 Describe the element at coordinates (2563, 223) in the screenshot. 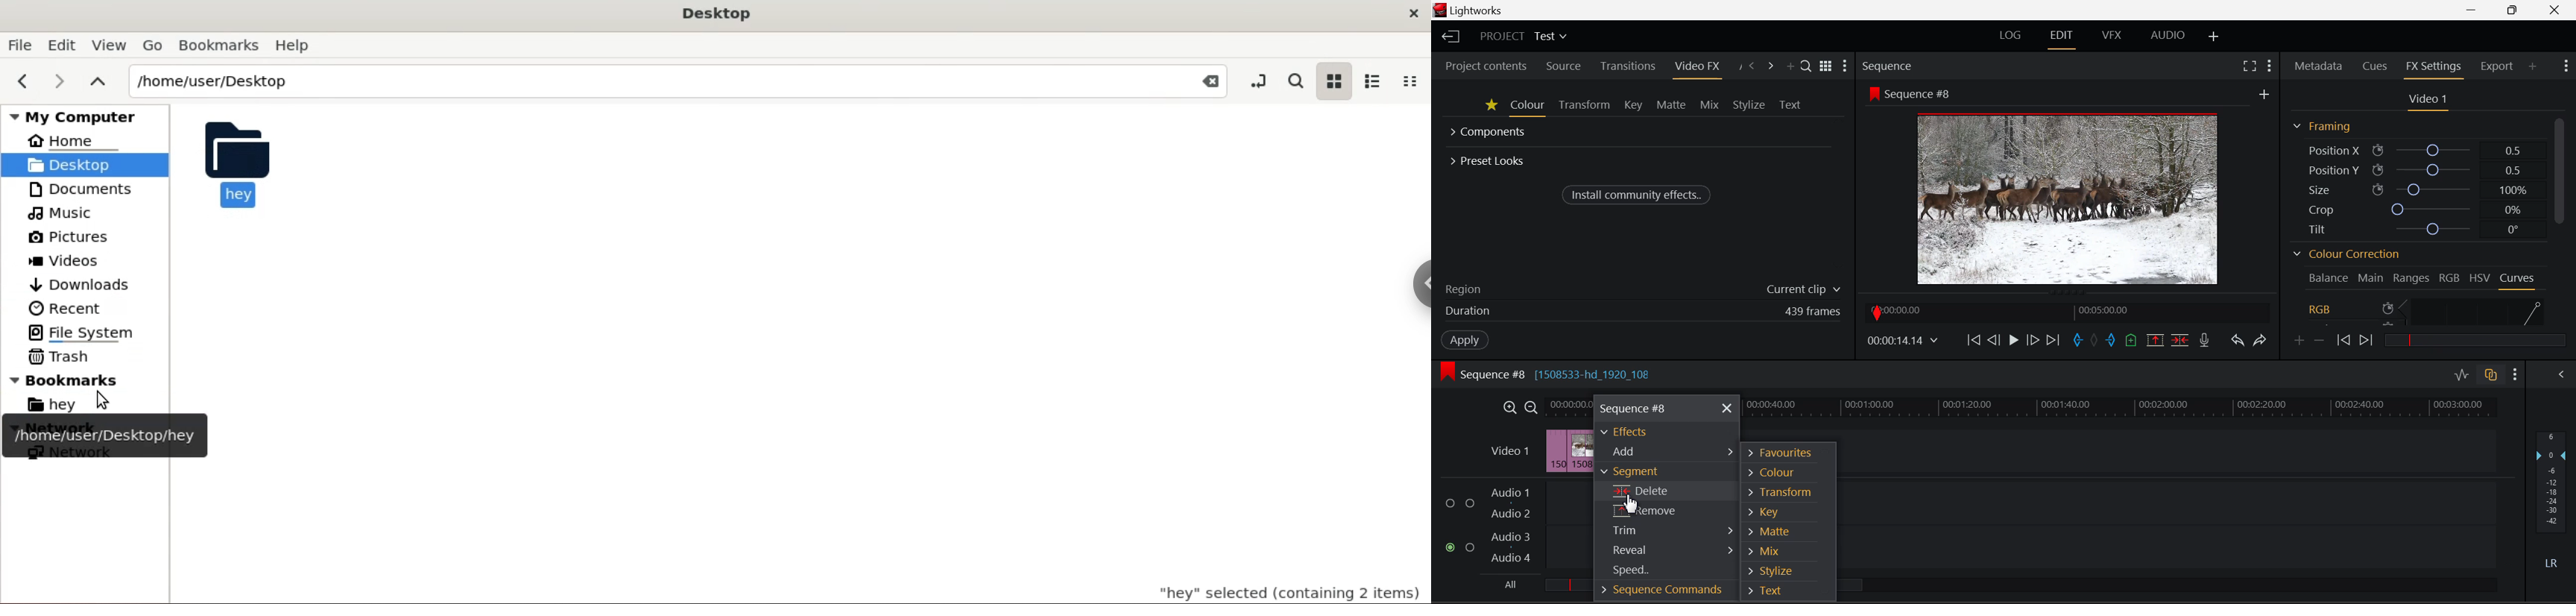

I see `Scroll Bar` at that location.